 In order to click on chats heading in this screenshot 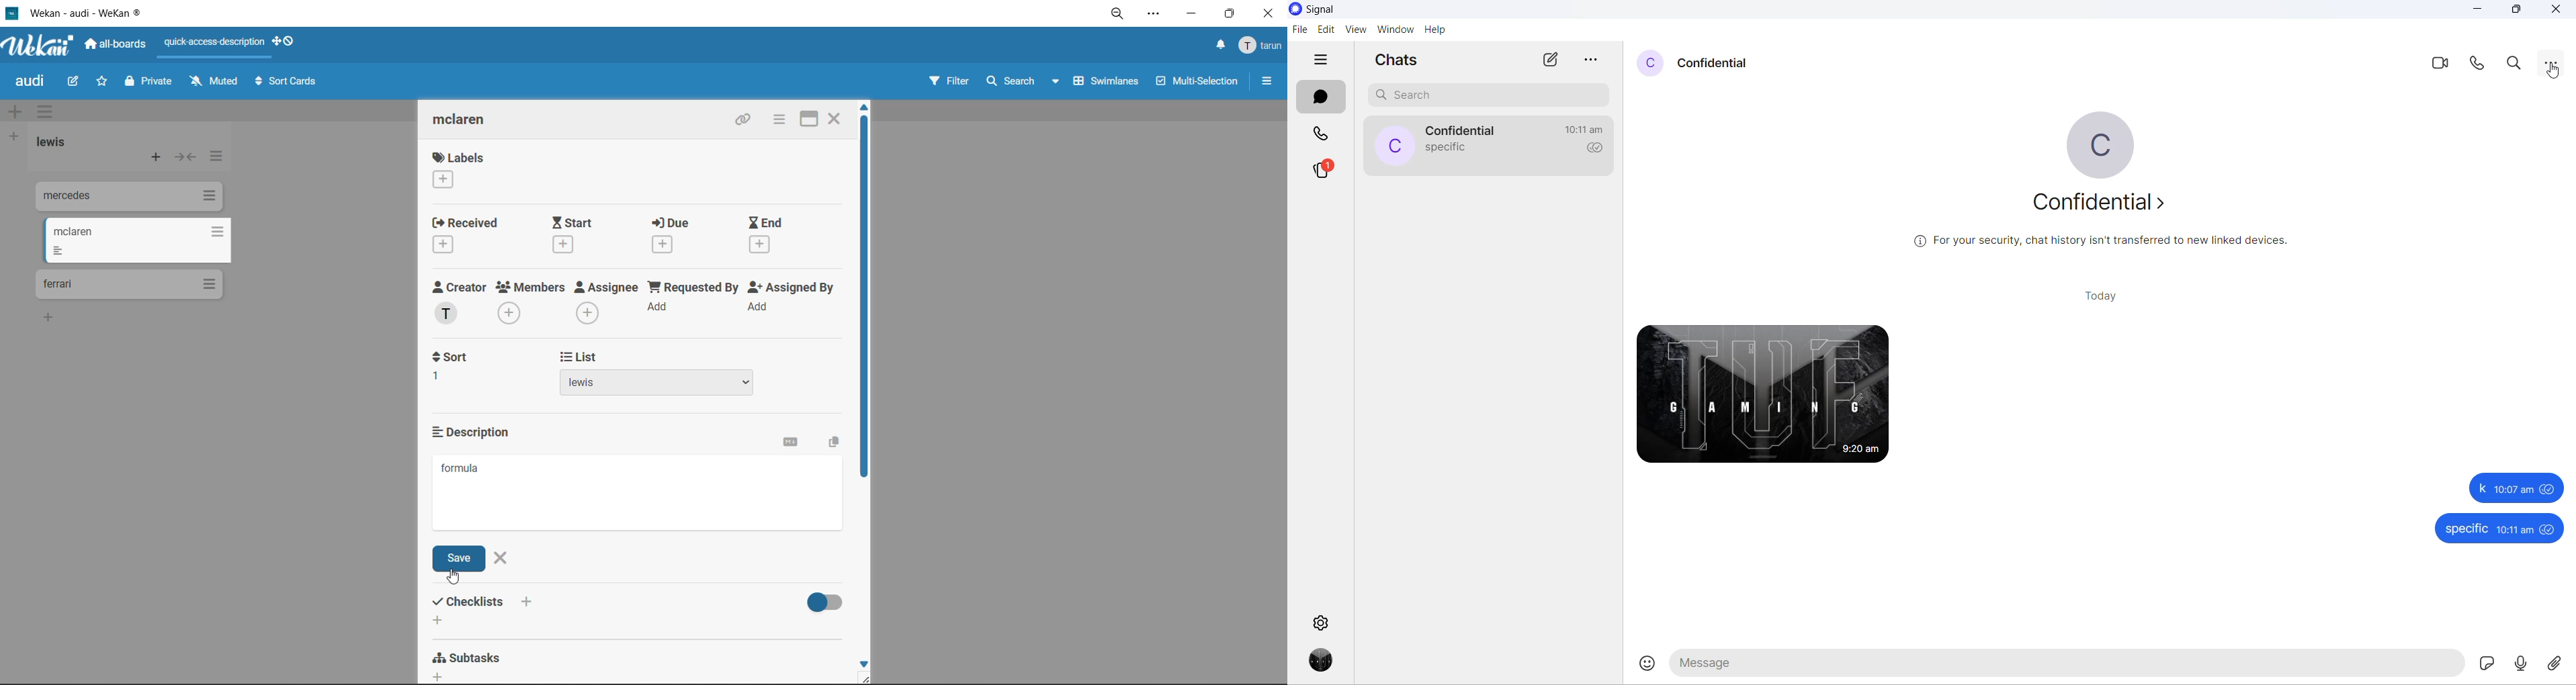, I will do `click(1398, 62)`.